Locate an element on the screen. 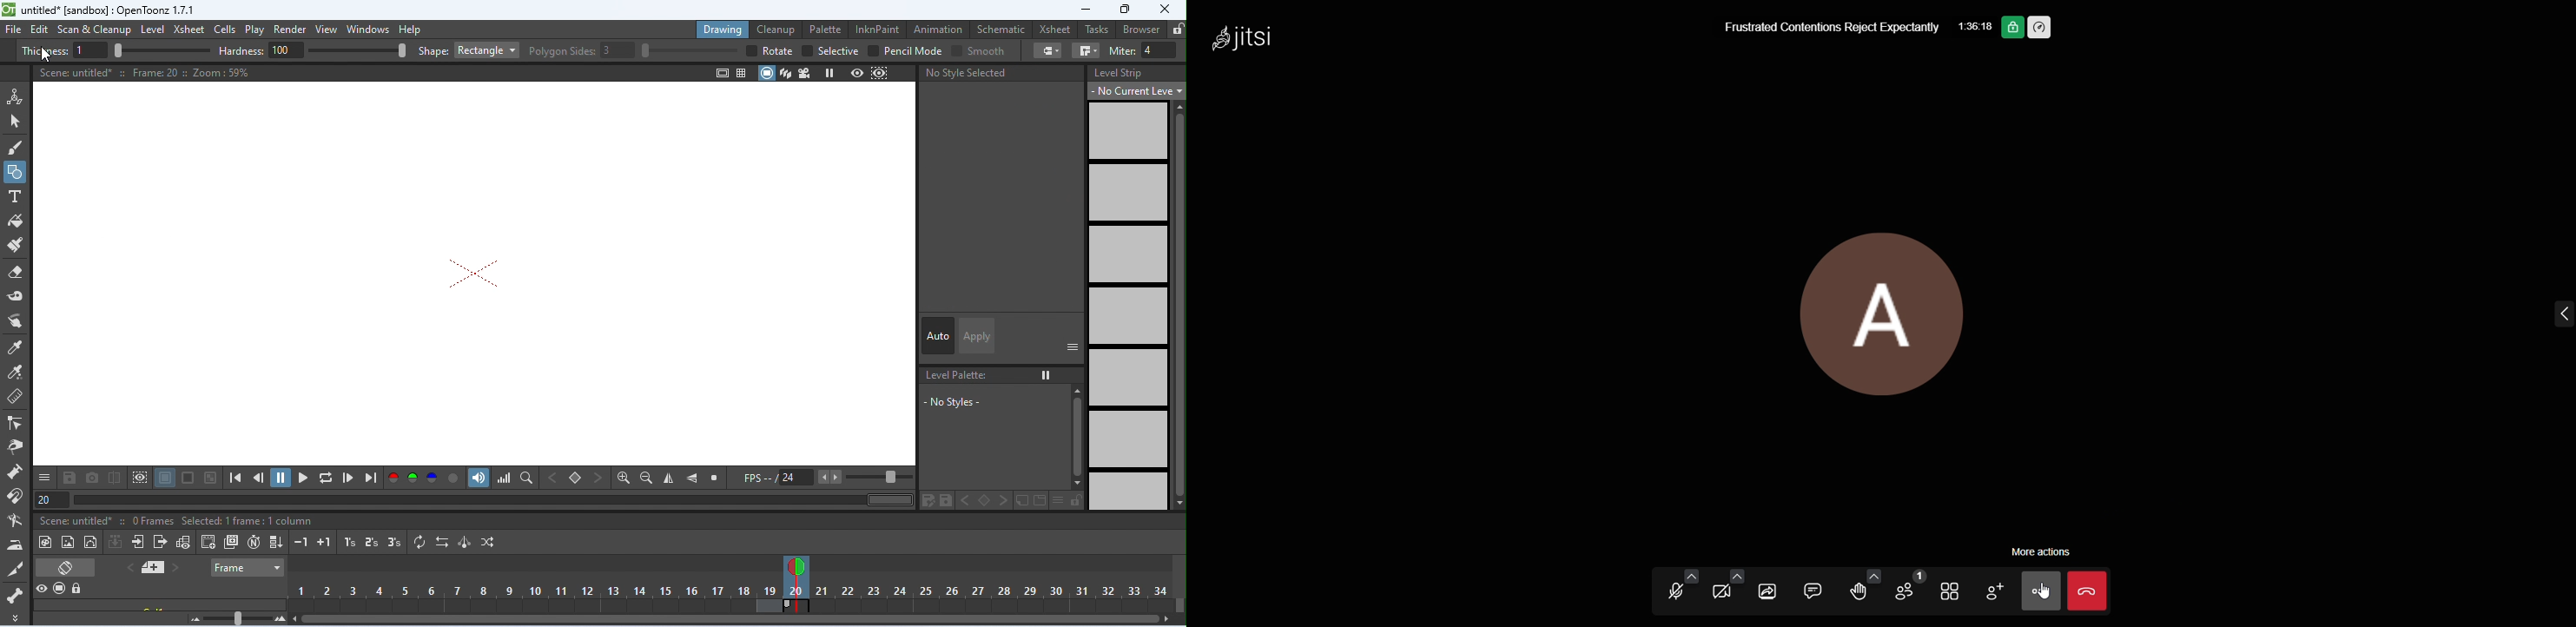 This screenshot has width=2576, height=644. no current level is located at coordinates (1133, 90).